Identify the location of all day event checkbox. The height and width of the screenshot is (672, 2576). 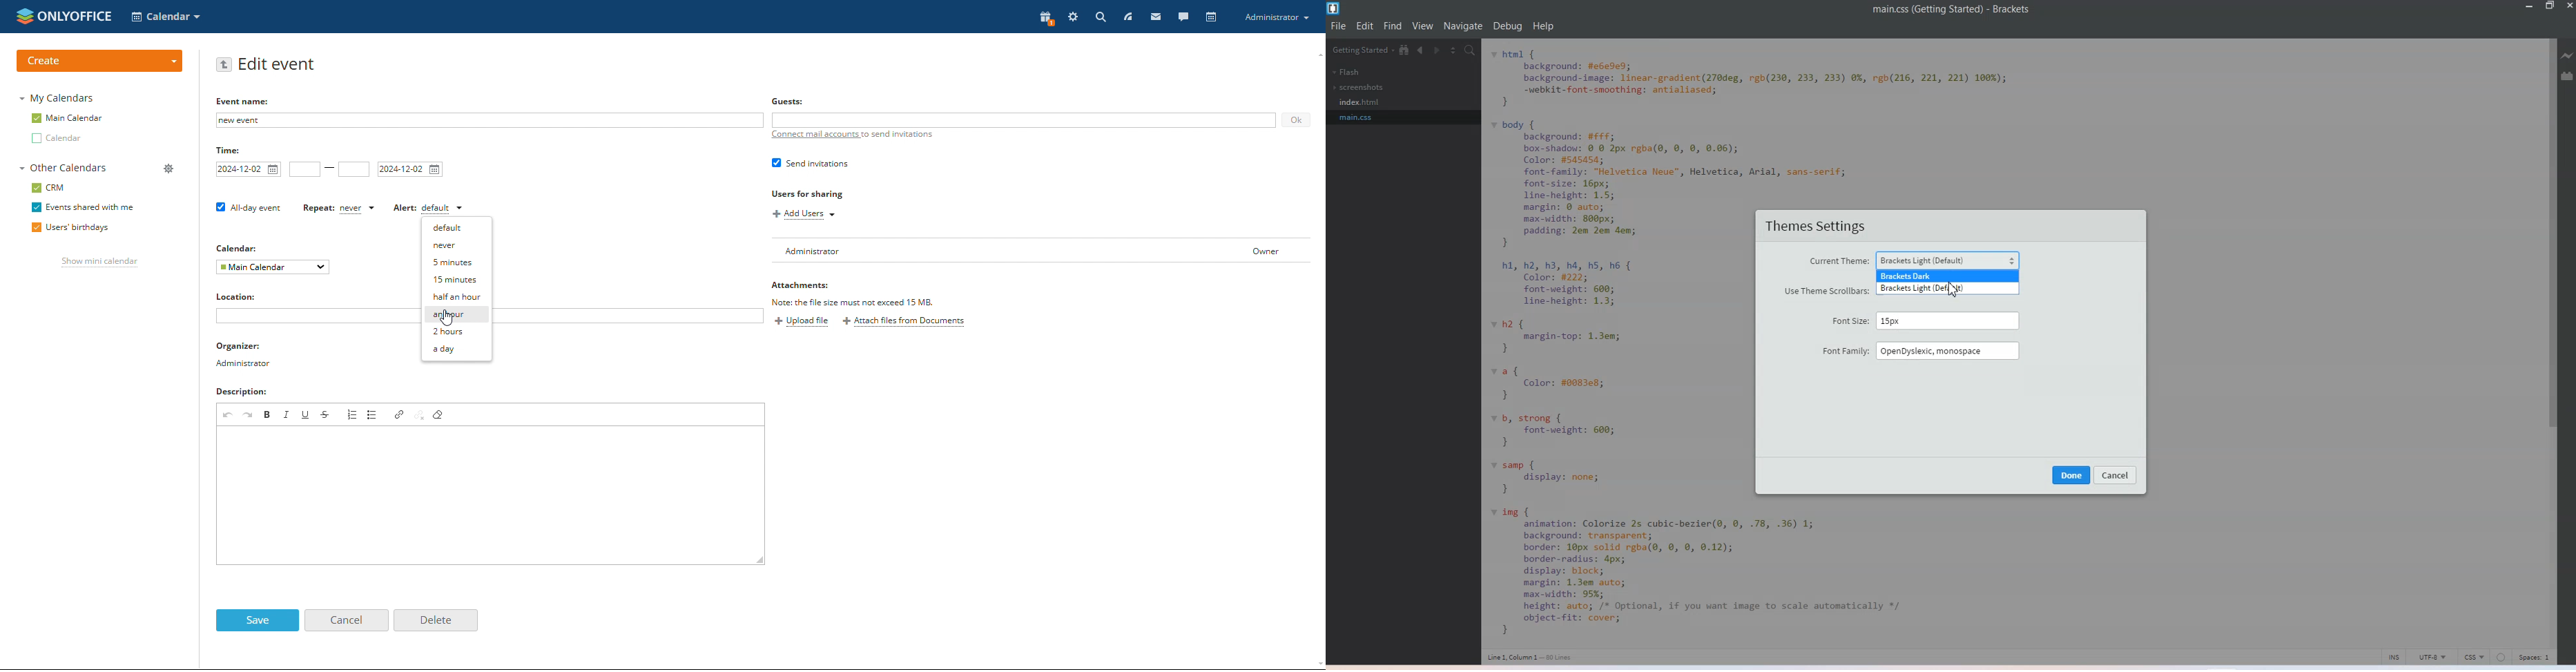
(249, 207).